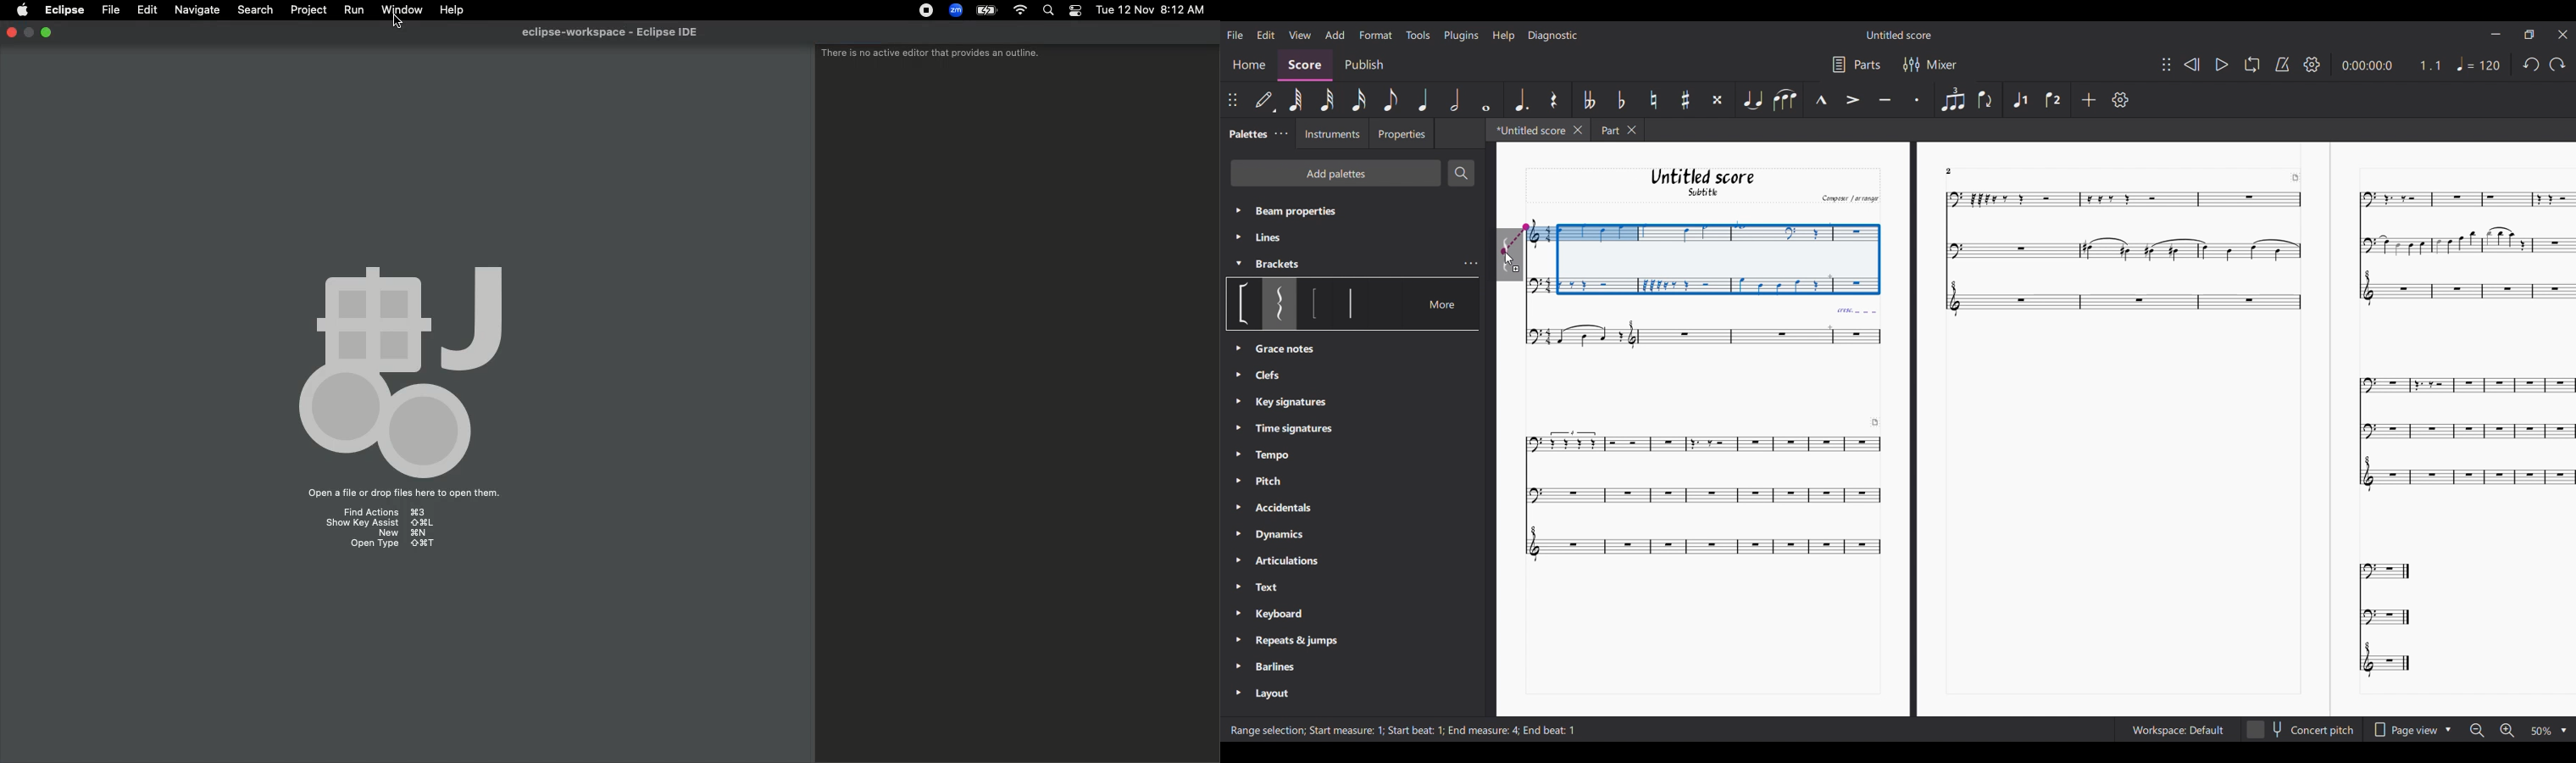  Describe the element at coordinates (2385, 615) in the screenshot. I see `` at that location.